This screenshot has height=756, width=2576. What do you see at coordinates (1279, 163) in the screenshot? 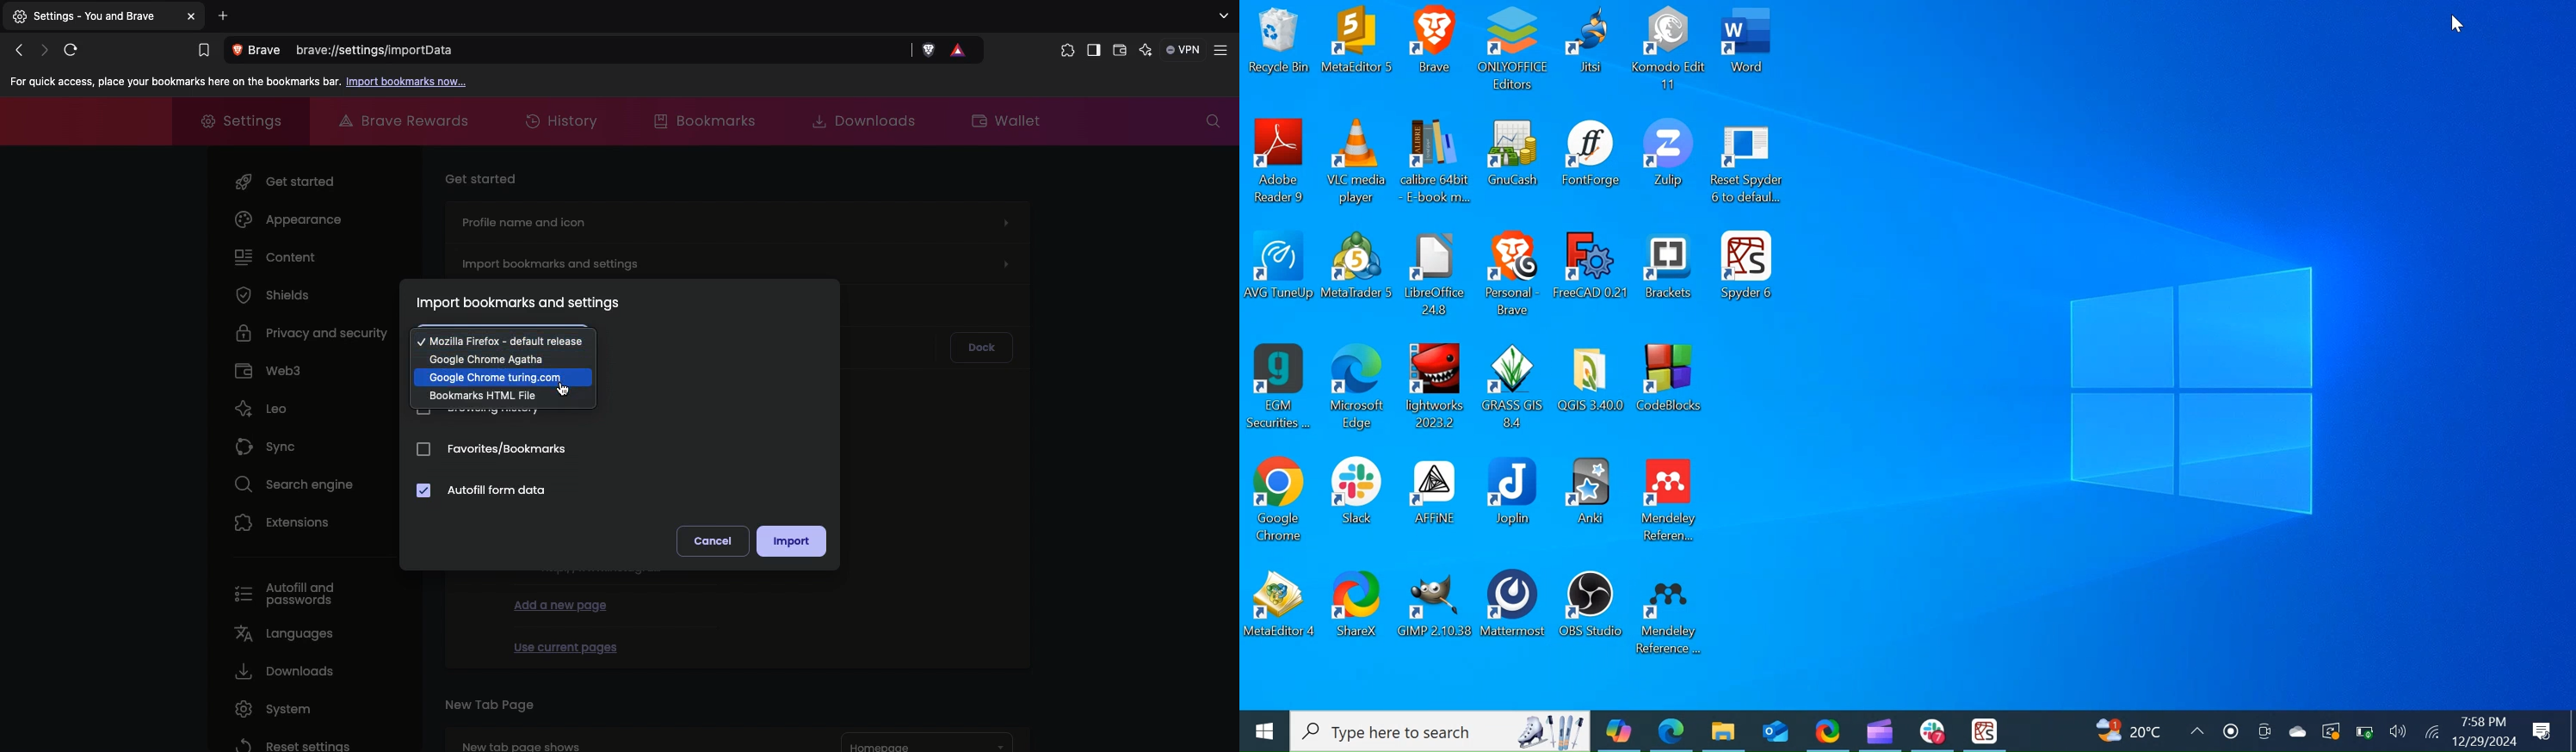
I see `Adobe Reader` at bounding box center [1279, 163].